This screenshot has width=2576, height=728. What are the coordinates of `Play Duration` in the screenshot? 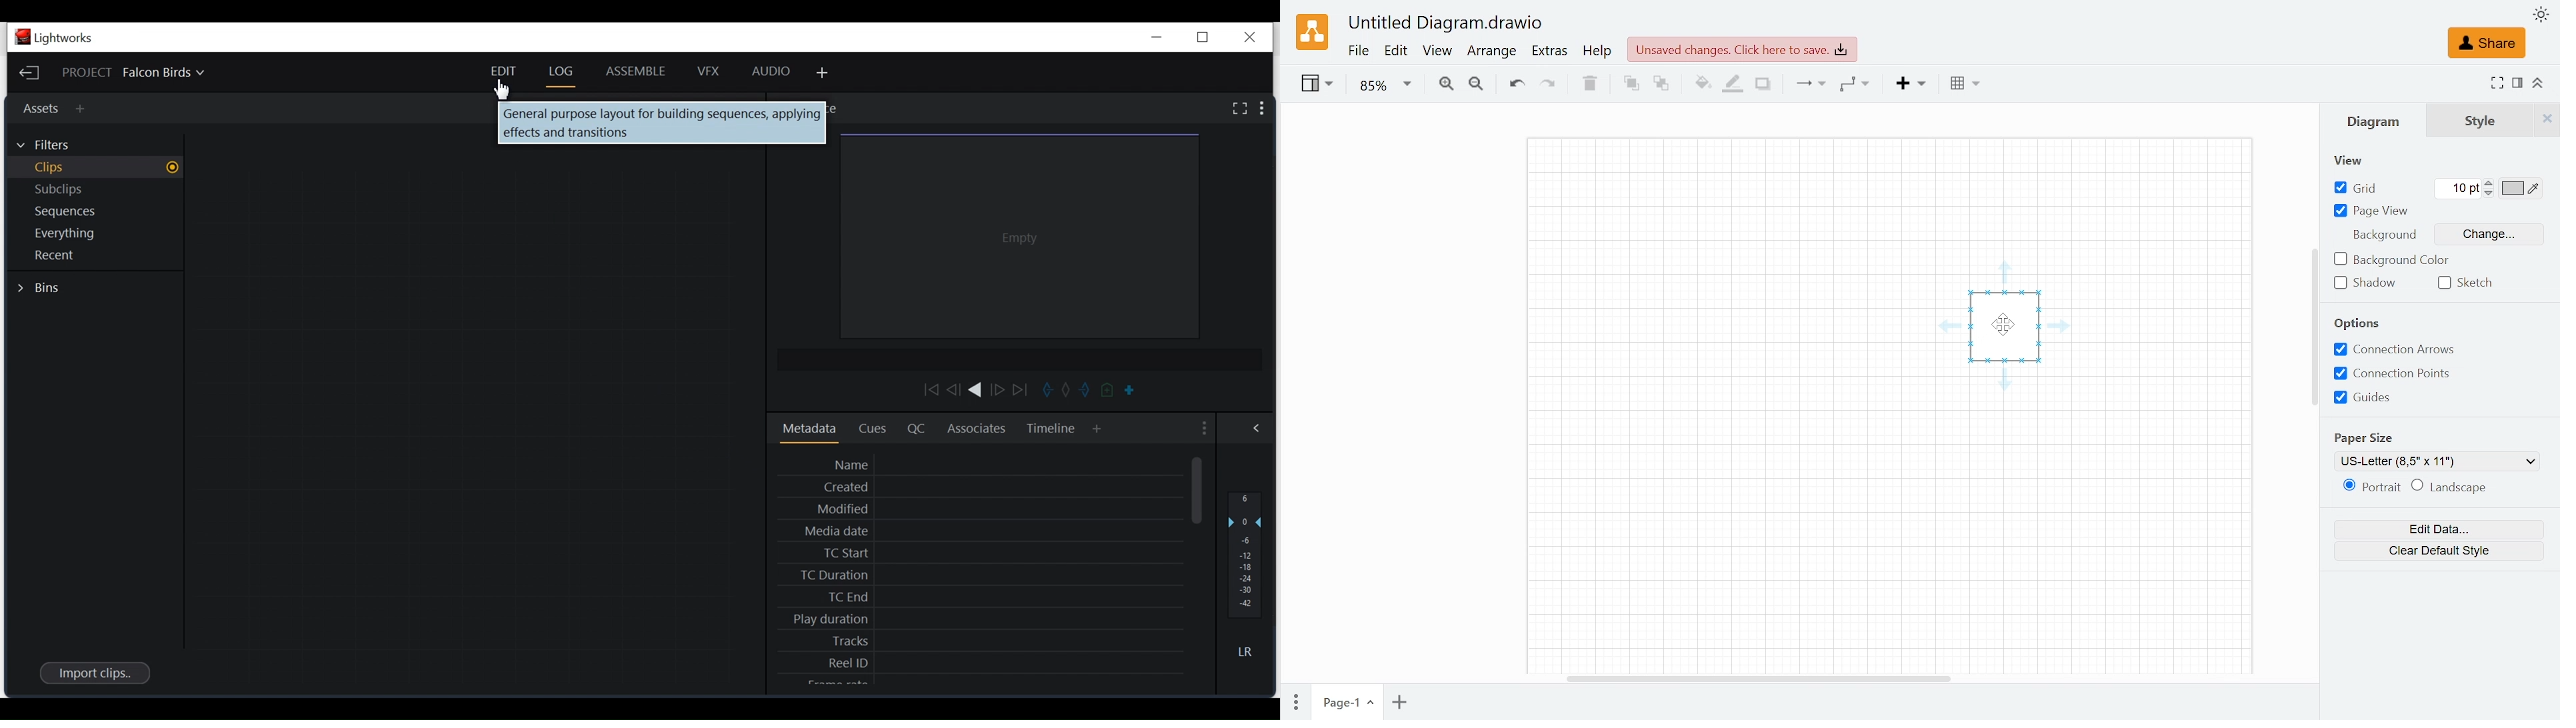 It's located at (985, 619).